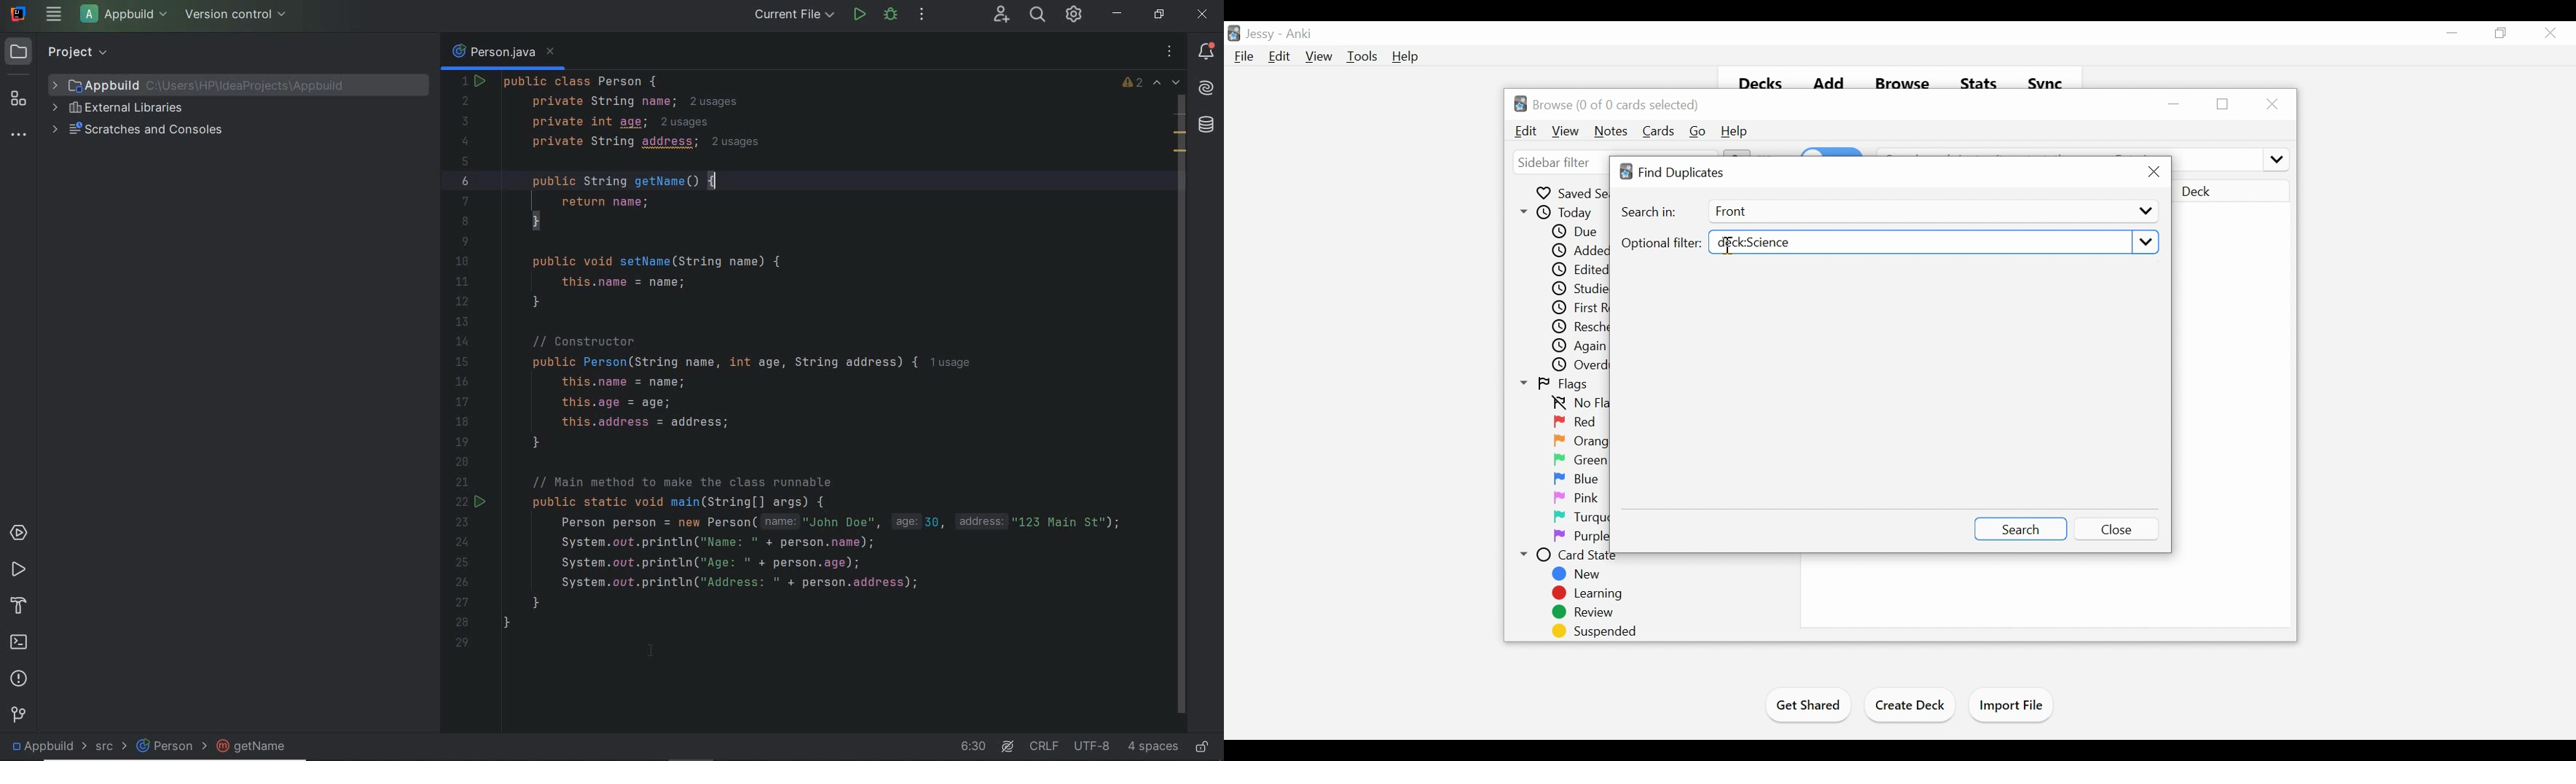 The image size is (2576, 784). Describe the element at coordinates (1582, 613) in the screenshot. I see `Review` at that location.